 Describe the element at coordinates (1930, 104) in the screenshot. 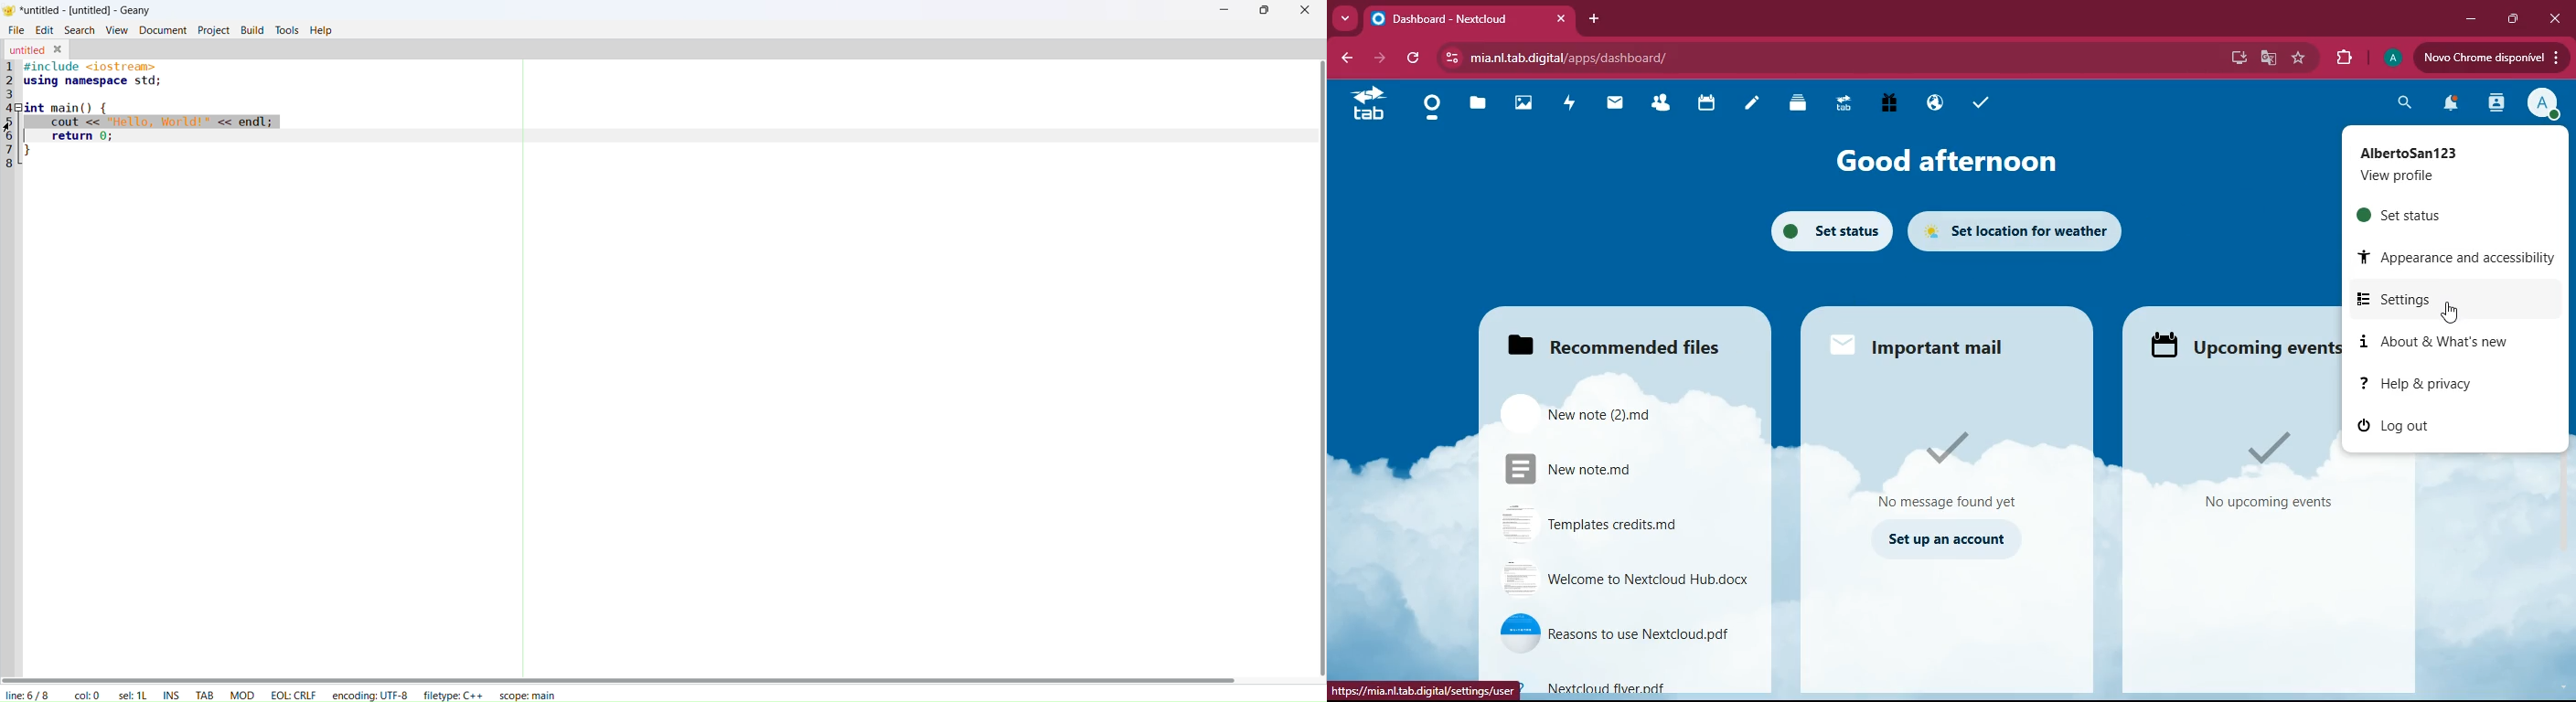

I see `public` at that location.